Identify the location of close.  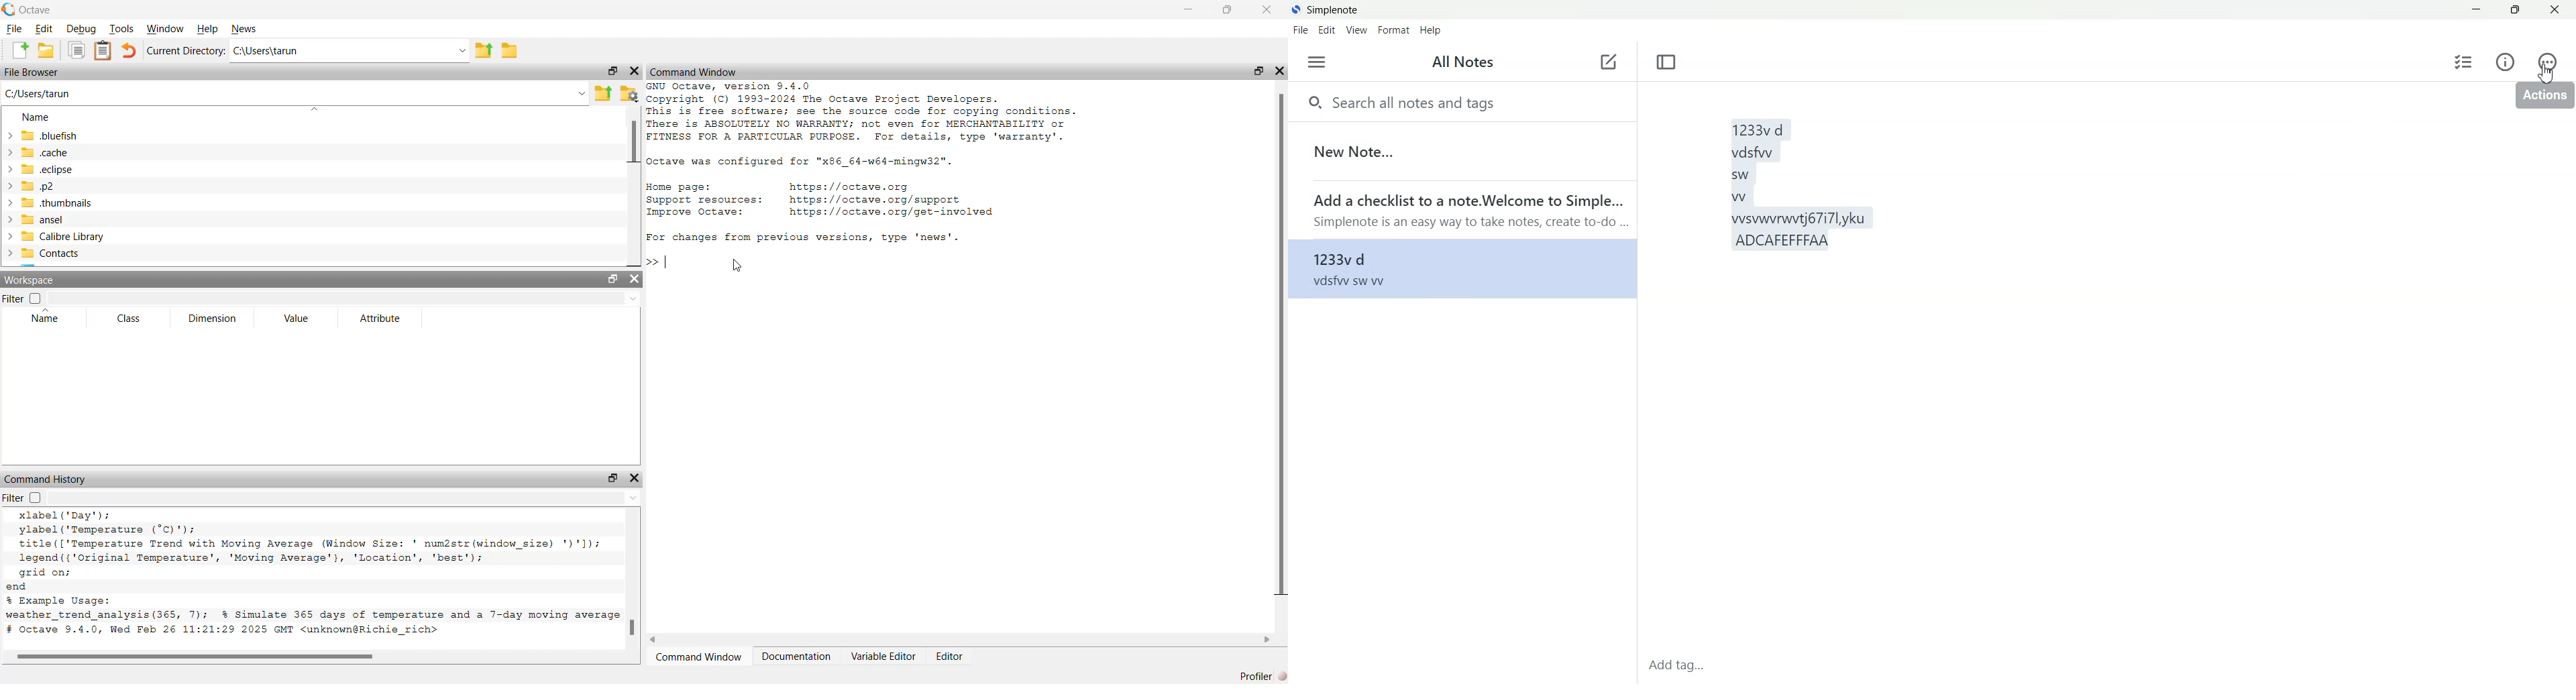
(631, 280).